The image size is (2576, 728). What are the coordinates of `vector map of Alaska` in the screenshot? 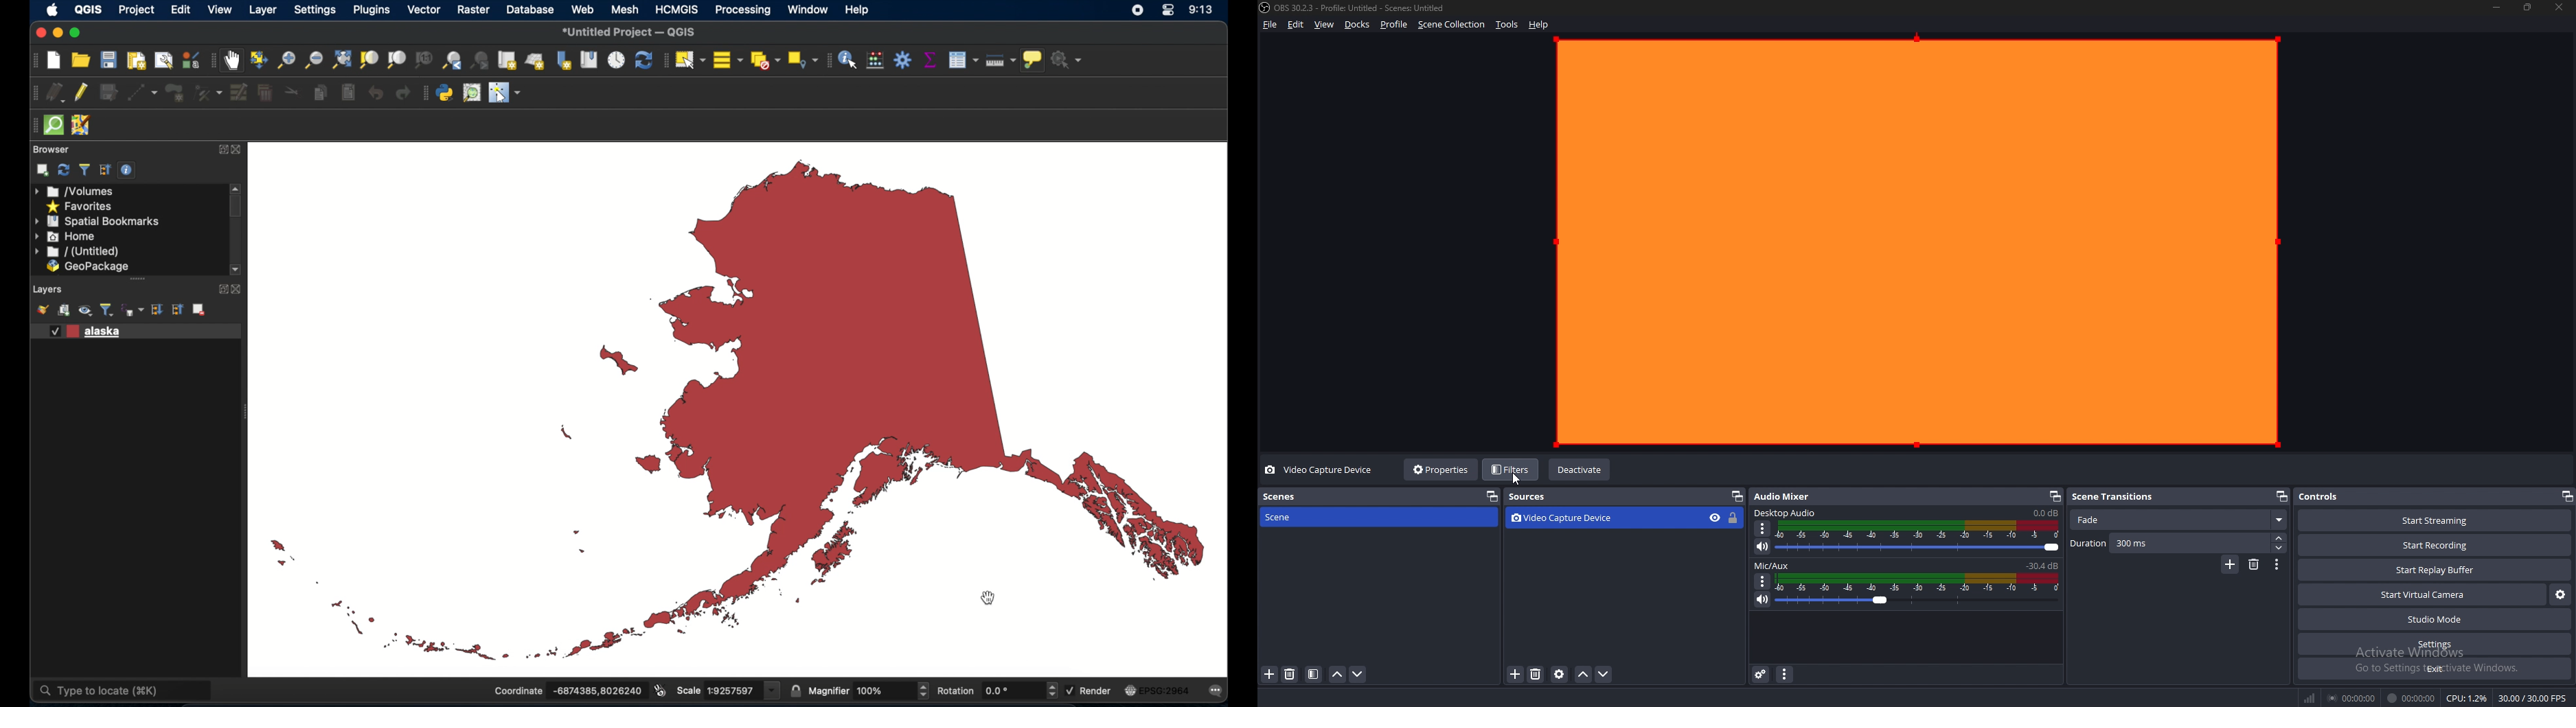 It's located at (743, 408).